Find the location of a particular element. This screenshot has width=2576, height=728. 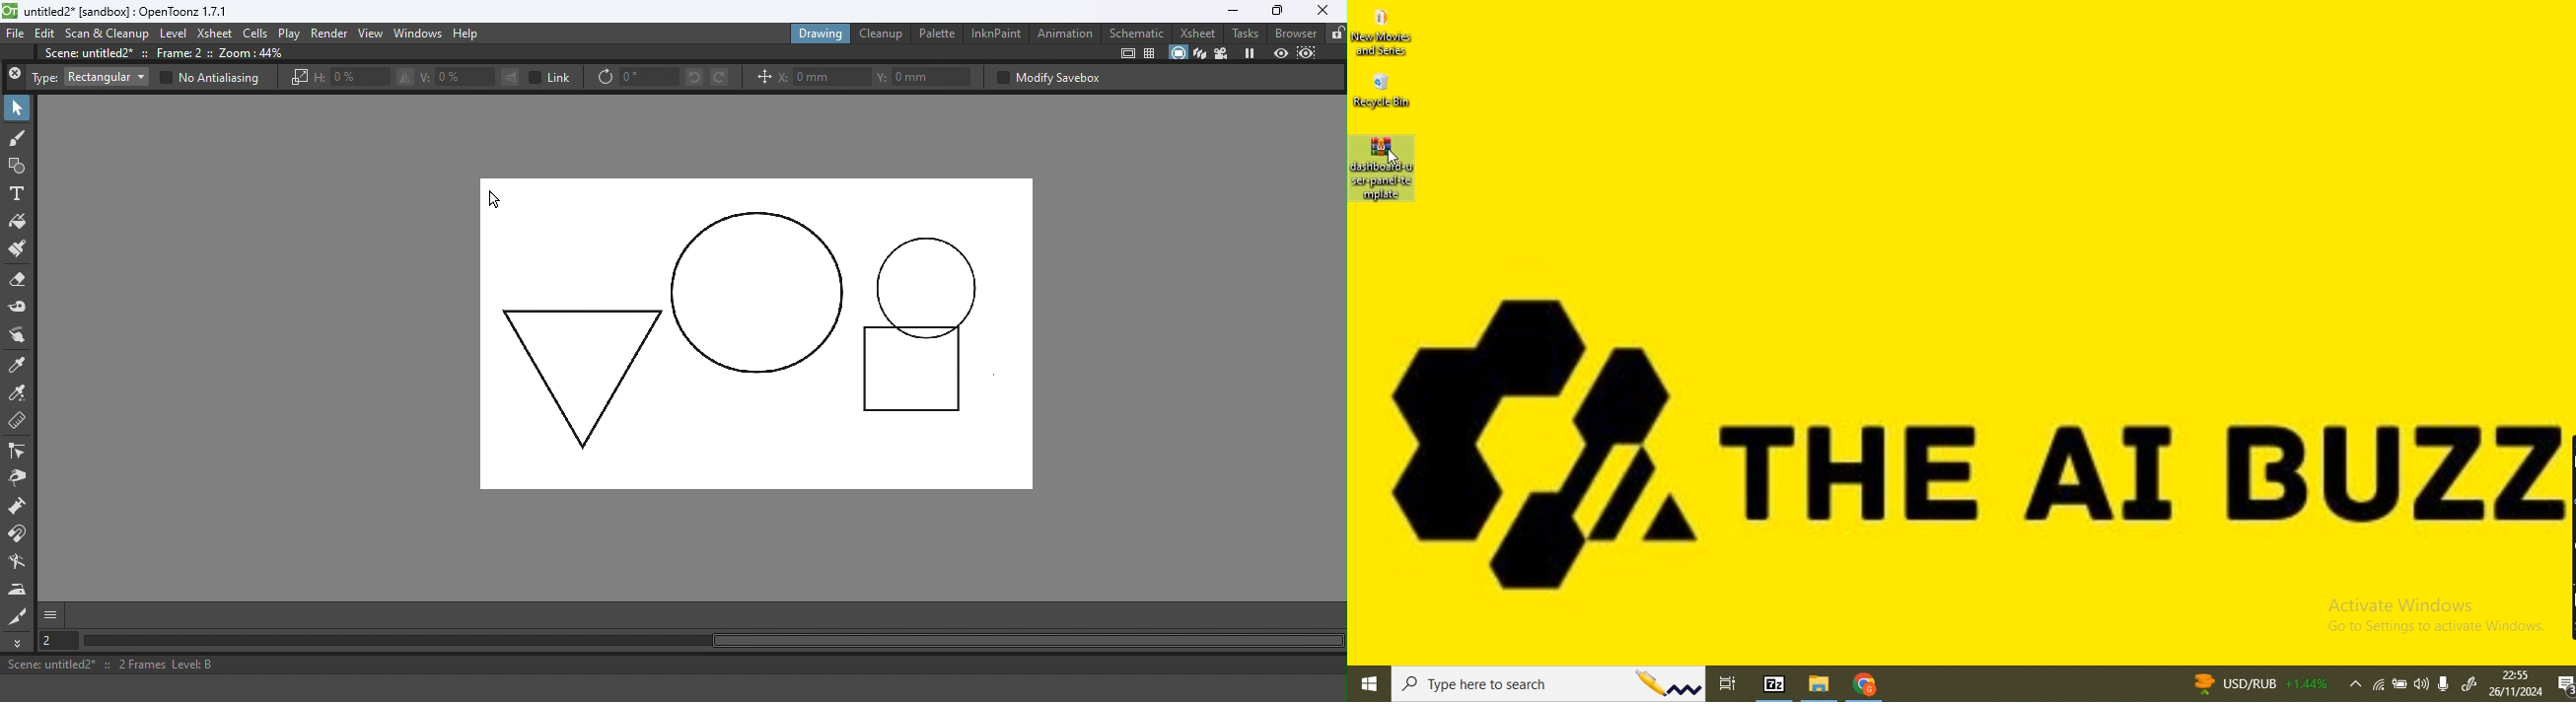

Style picker tool is located at coordinates (20, 365).